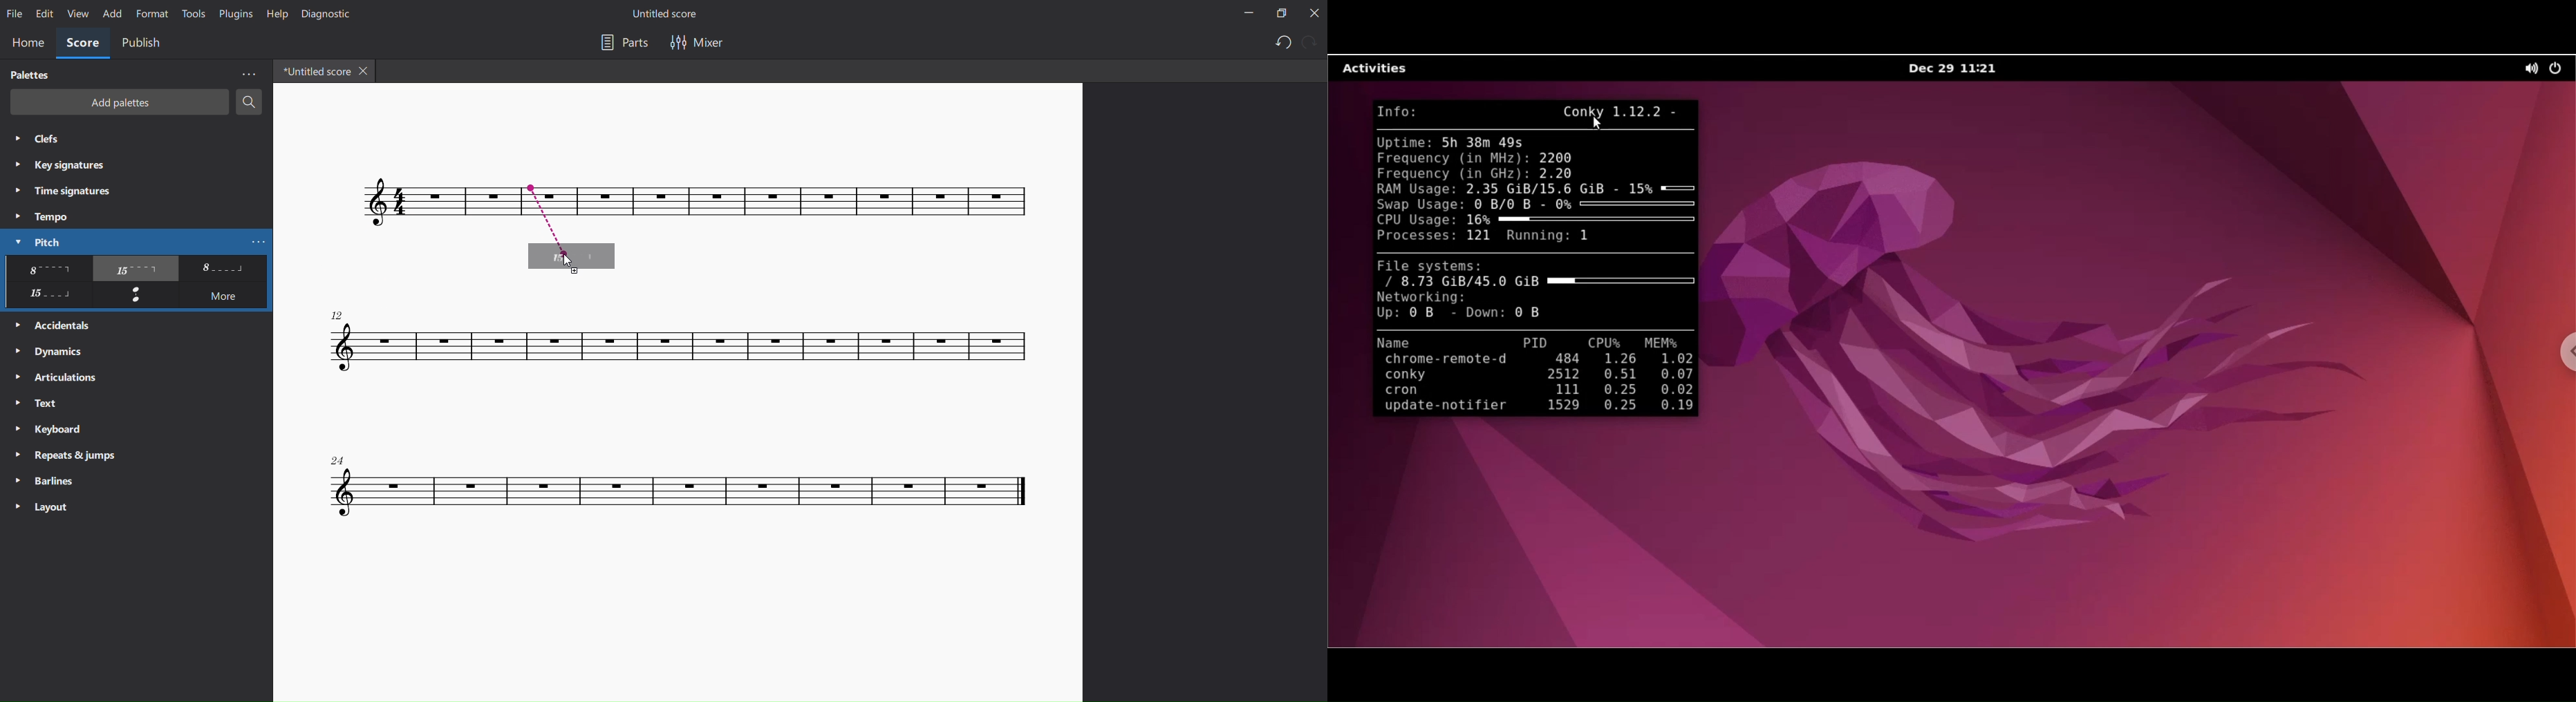 This screenshot has width=2576, height=728. What do you see at coordinates (62, 192) in the screenshot?
I see `time signatures` at bounding box center [62, 192].